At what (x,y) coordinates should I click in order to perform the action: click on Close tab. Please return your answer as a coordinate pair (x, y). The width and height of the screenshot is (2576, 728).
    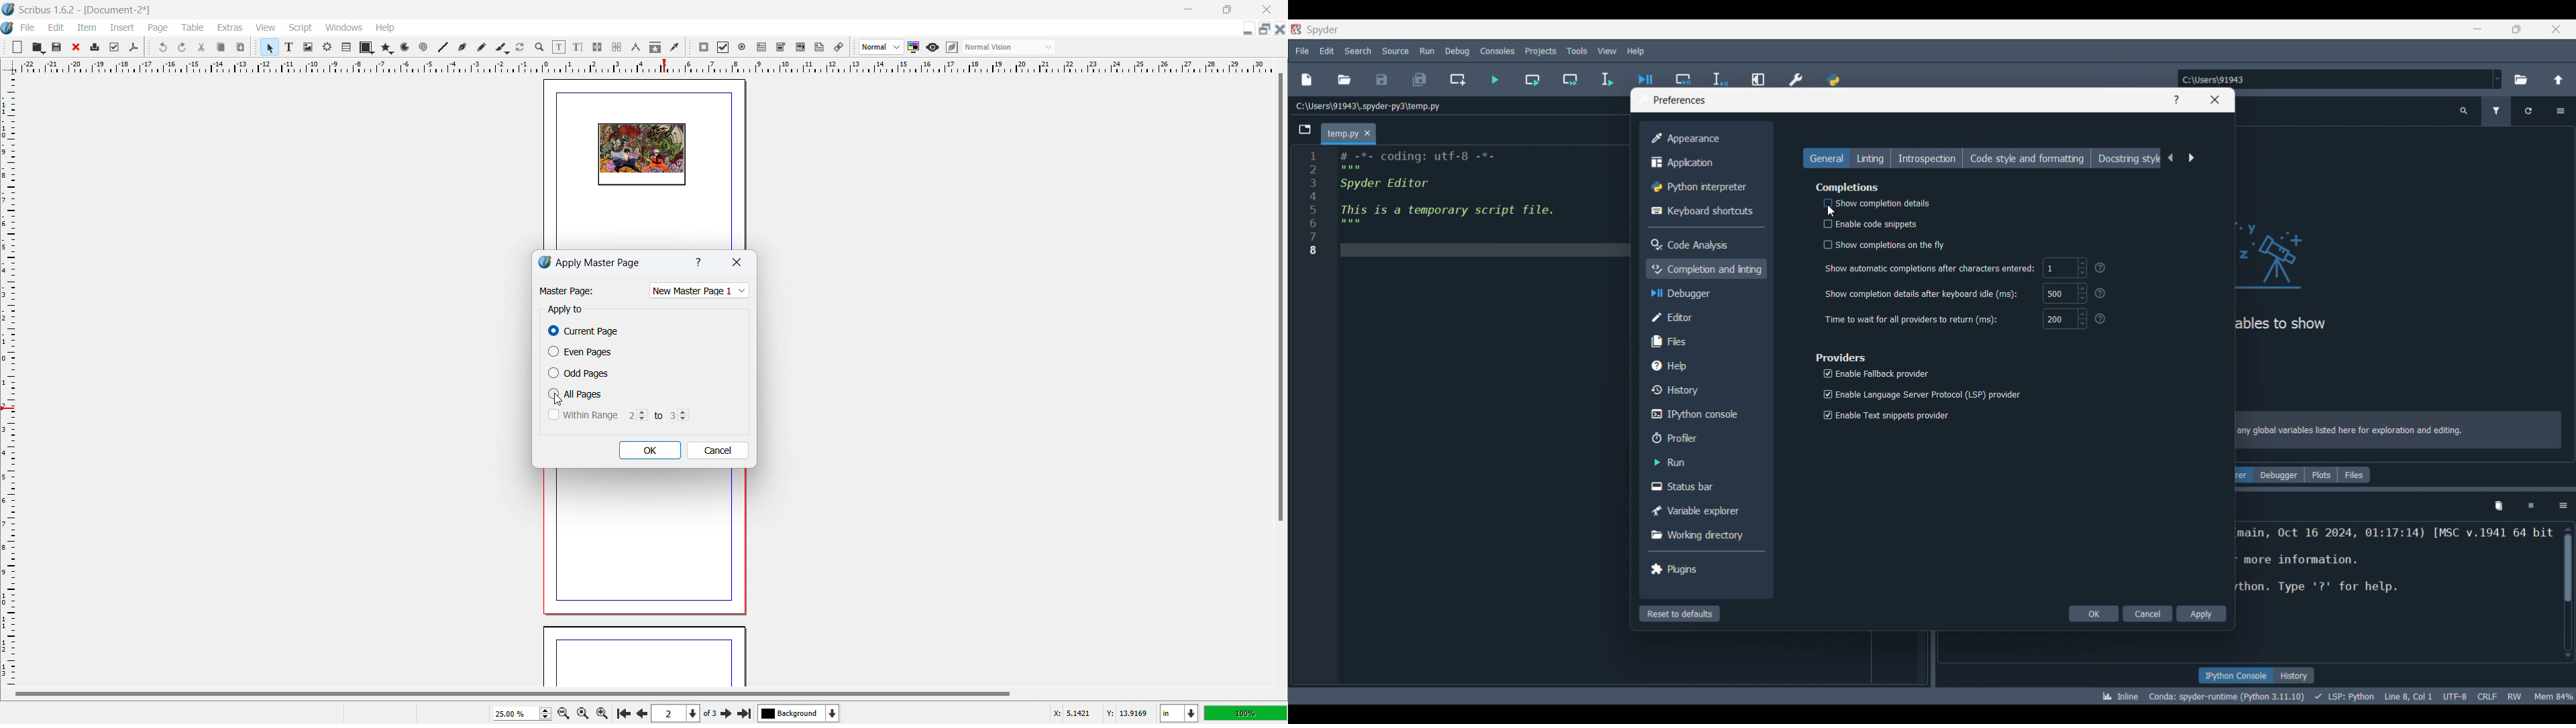
    Looking at the image, I should click on (1367, 133).